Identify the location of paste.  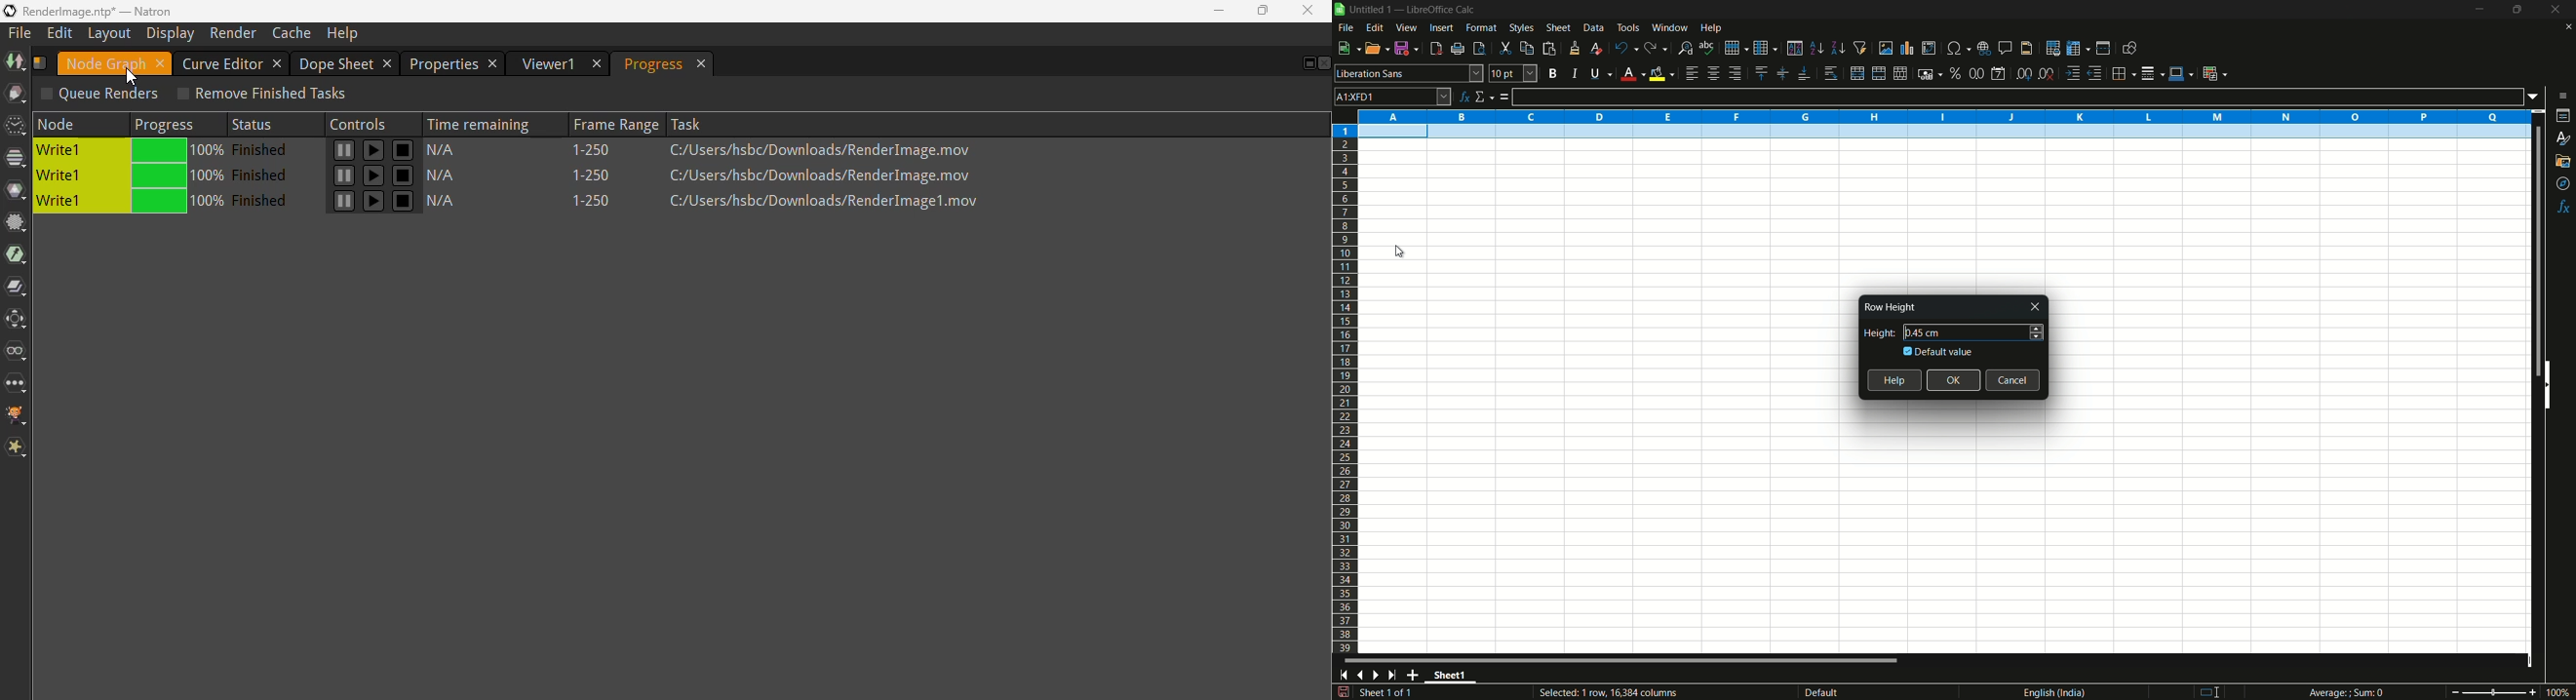
(1549, 49).